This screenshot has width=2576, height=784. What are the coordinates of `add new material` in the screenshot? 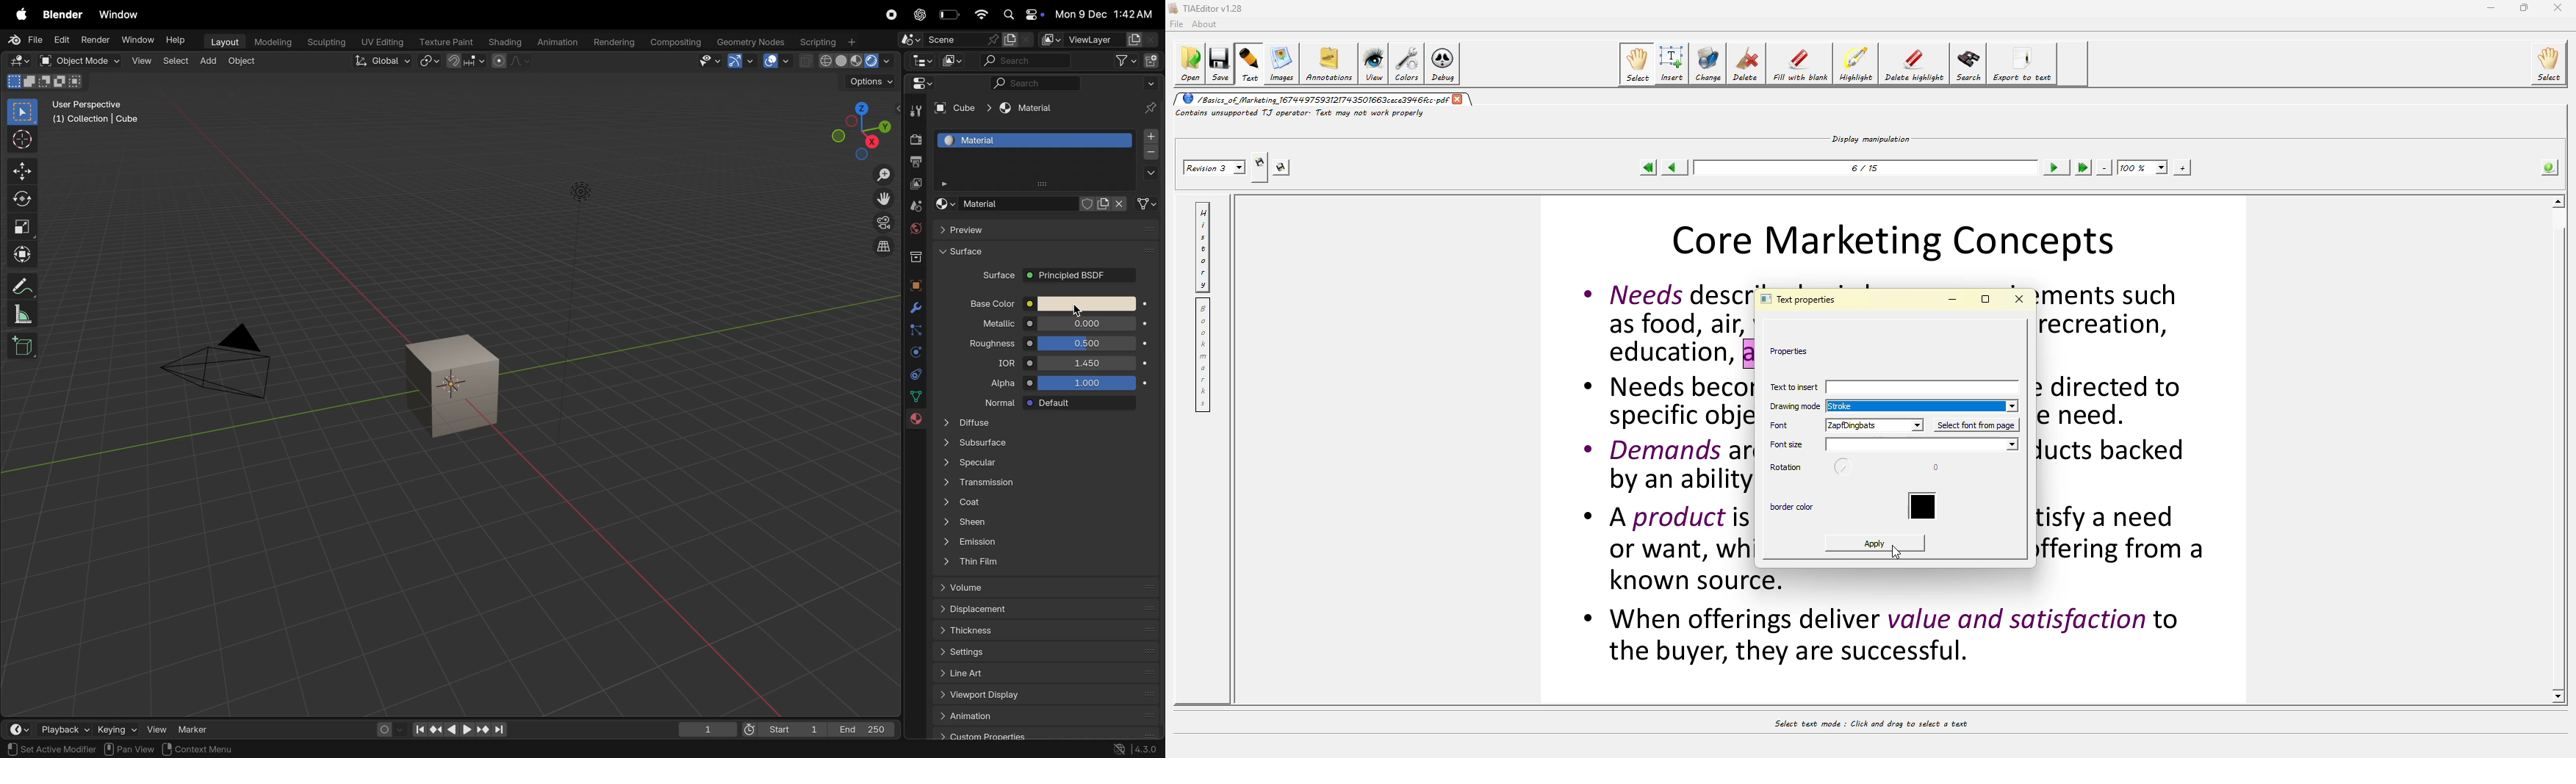 It's located at (1106, 204).